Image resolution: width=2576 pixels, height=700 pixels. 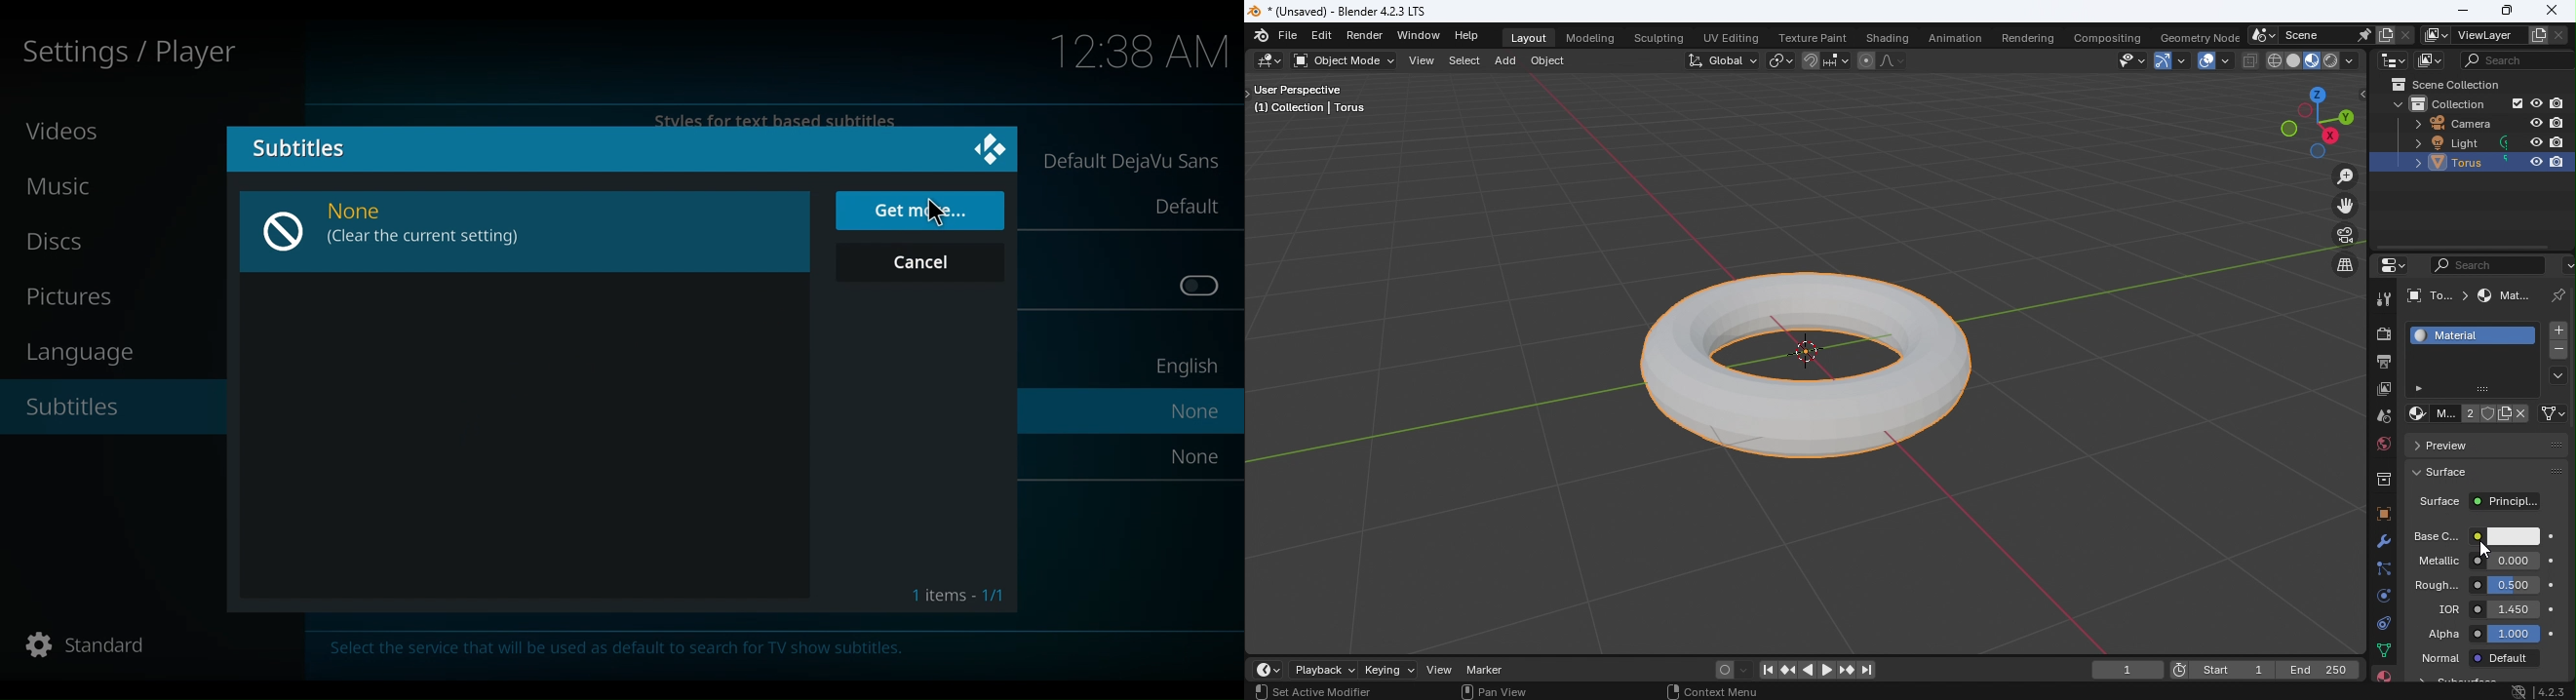 I want to click on Material, so click(x=2474, y=334).